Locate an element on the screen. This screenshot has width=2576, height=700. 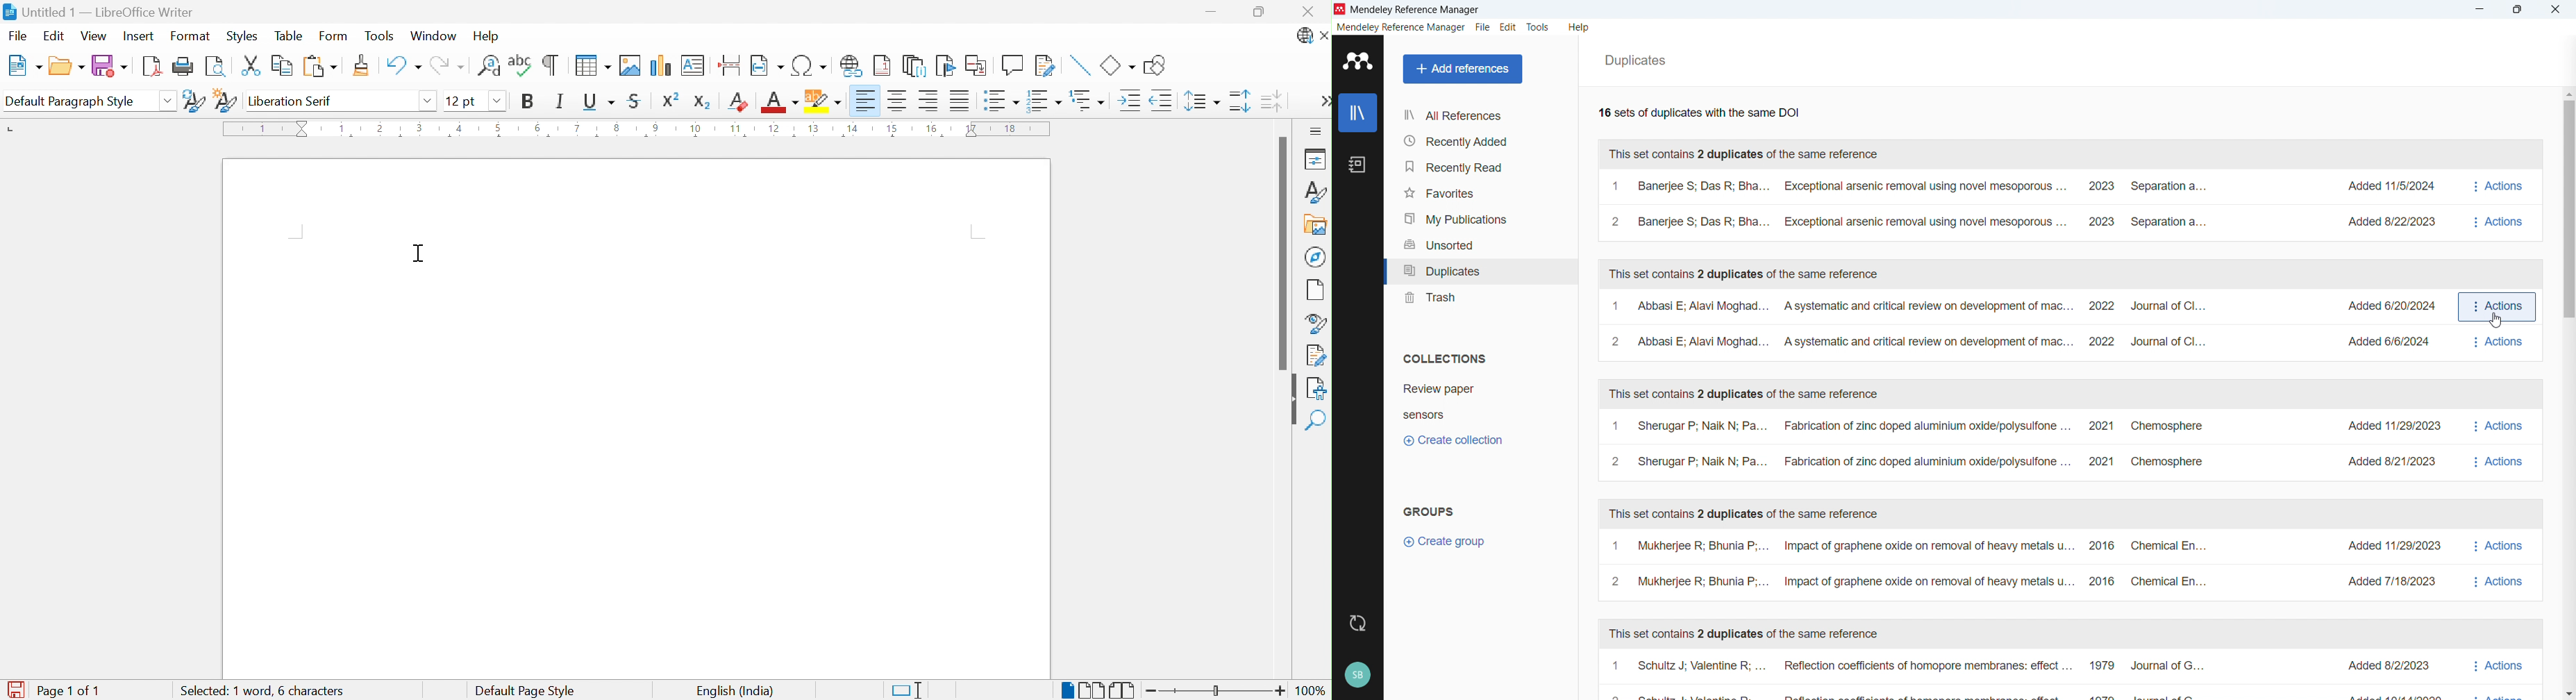
Insert Hyperlink is located at coordinates (853, 64).